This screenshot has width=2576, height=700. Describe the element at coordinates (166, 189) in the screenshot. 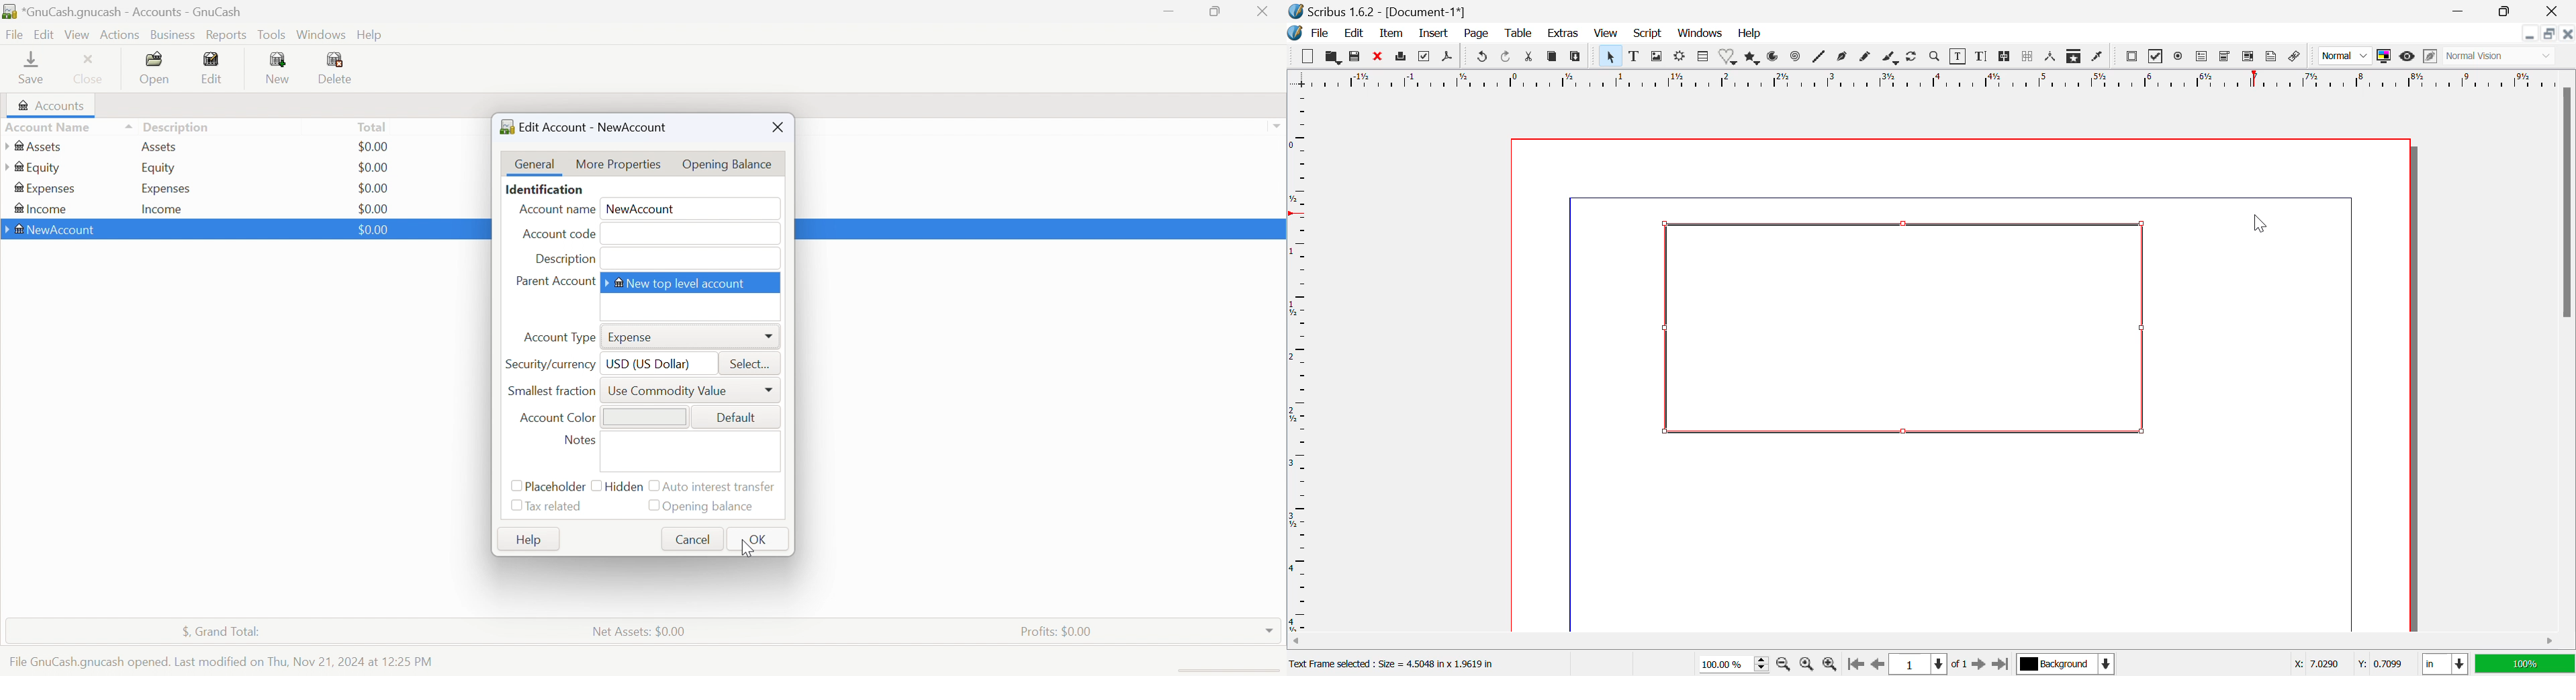

I see `Expenses` at that location.